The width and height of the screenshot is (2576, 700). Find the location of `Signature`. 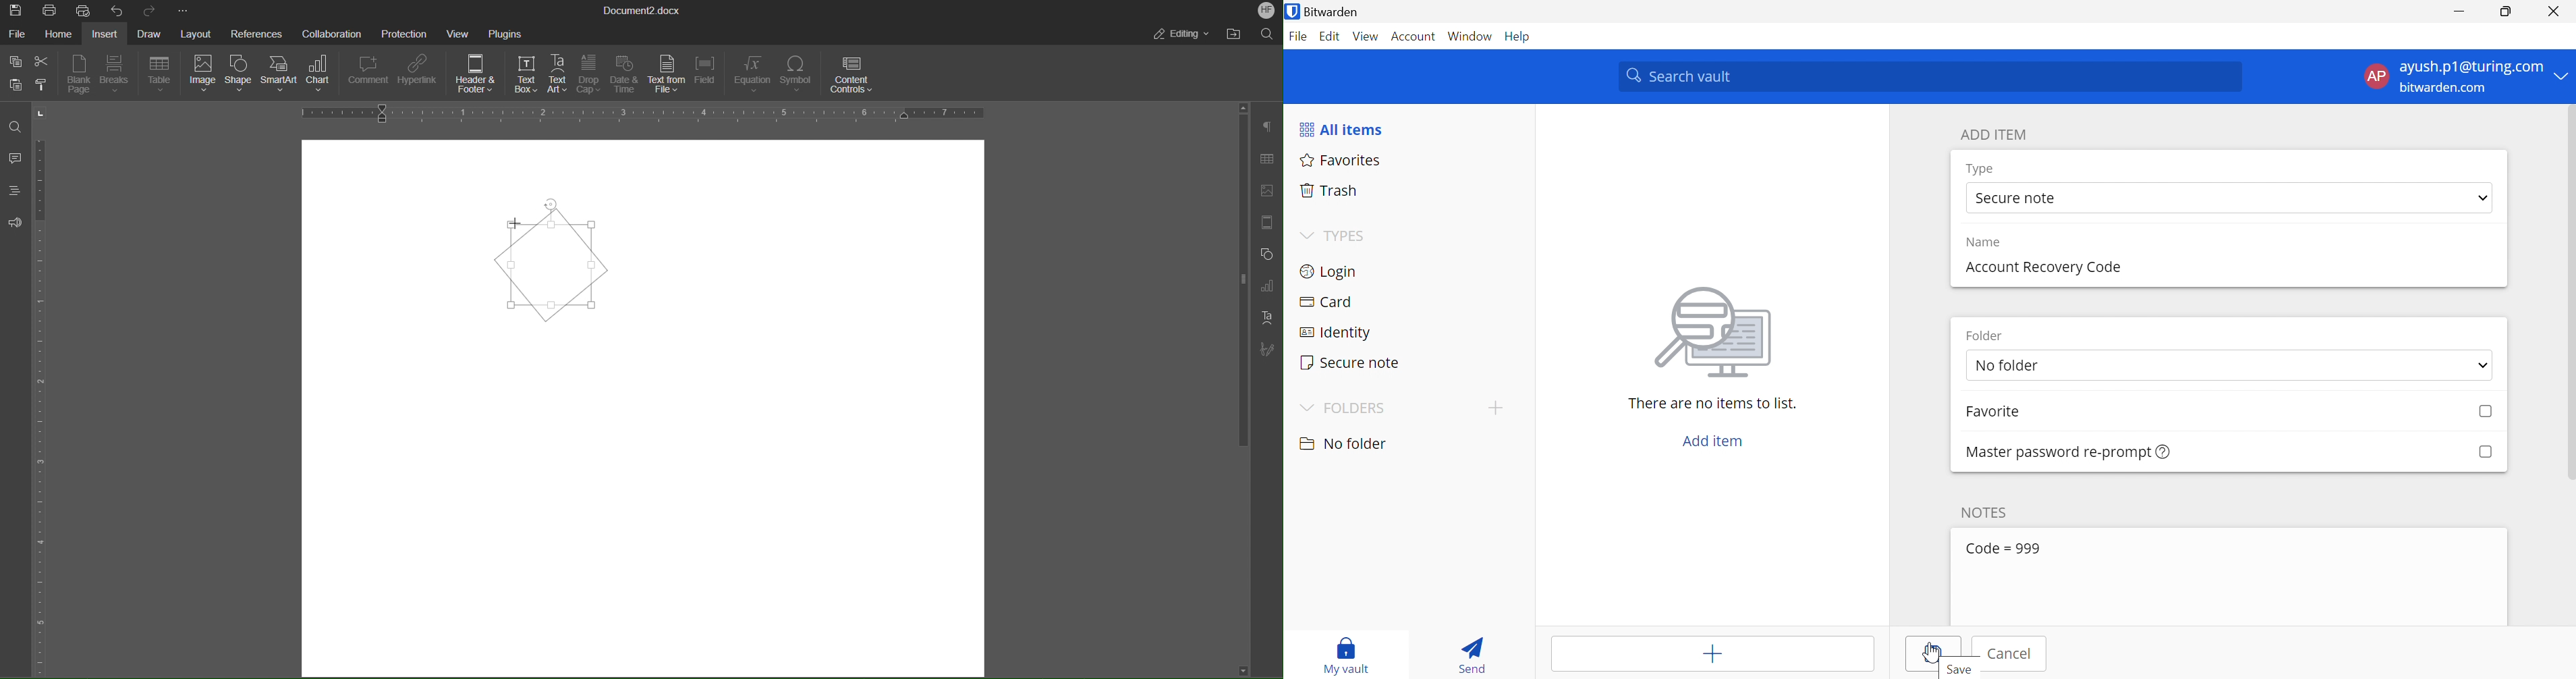

Signature is located at coordinates (1266, 350).